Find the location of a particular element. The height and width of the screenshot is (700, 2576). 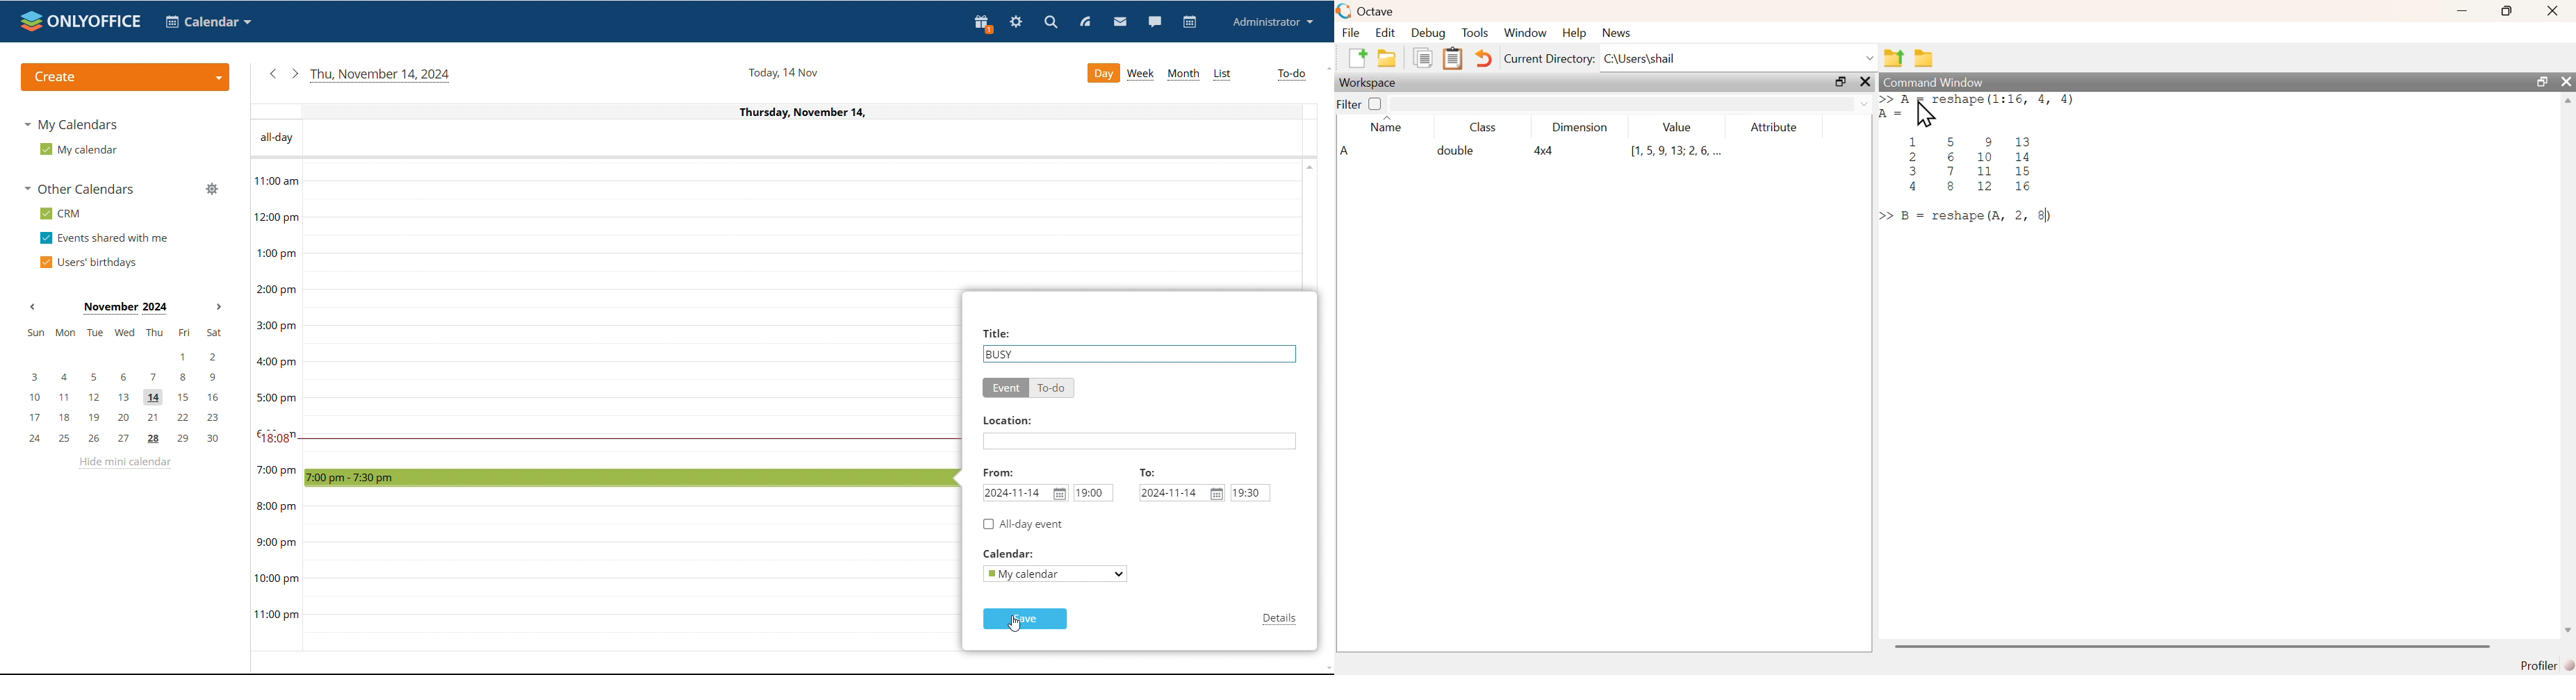

previous month is located at coordinates (33, 308).